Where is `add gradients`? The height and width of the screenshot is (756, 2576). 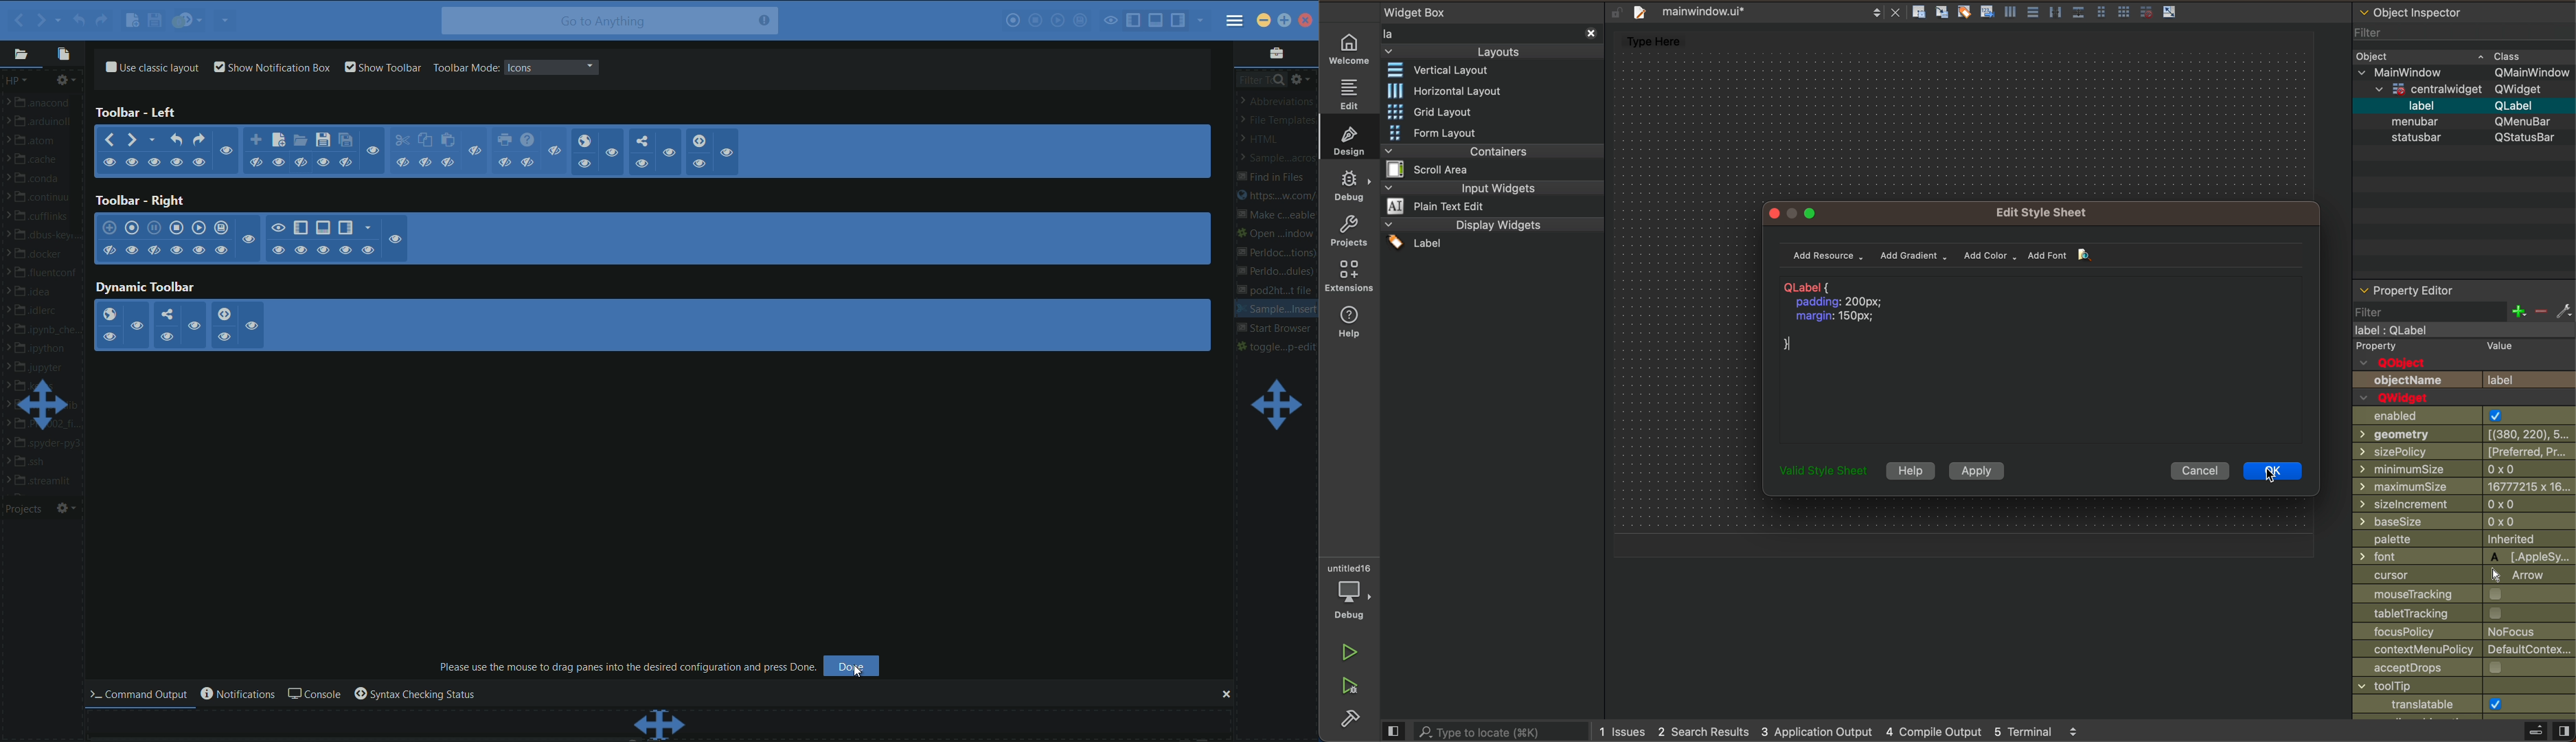 add gradients is located at coordinates (1914, 254).